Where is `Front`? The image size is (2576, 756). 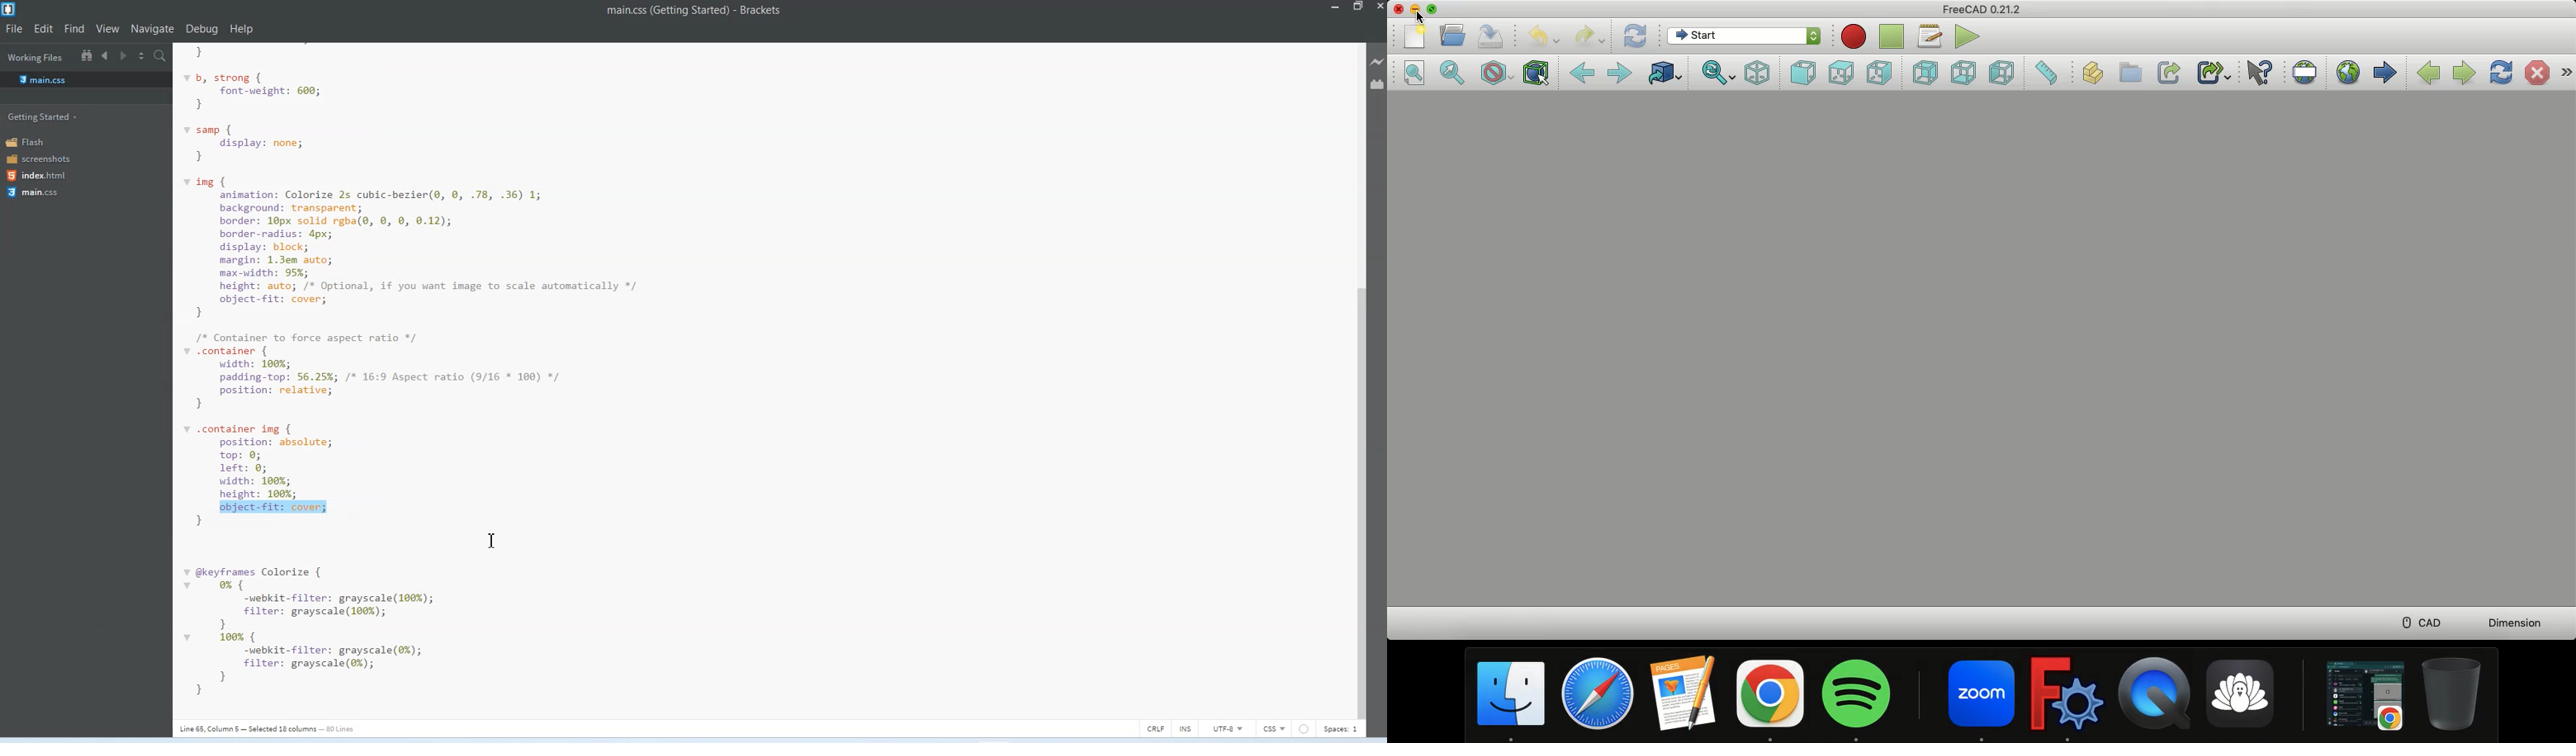
Front is located at coordinates (1802, 70).